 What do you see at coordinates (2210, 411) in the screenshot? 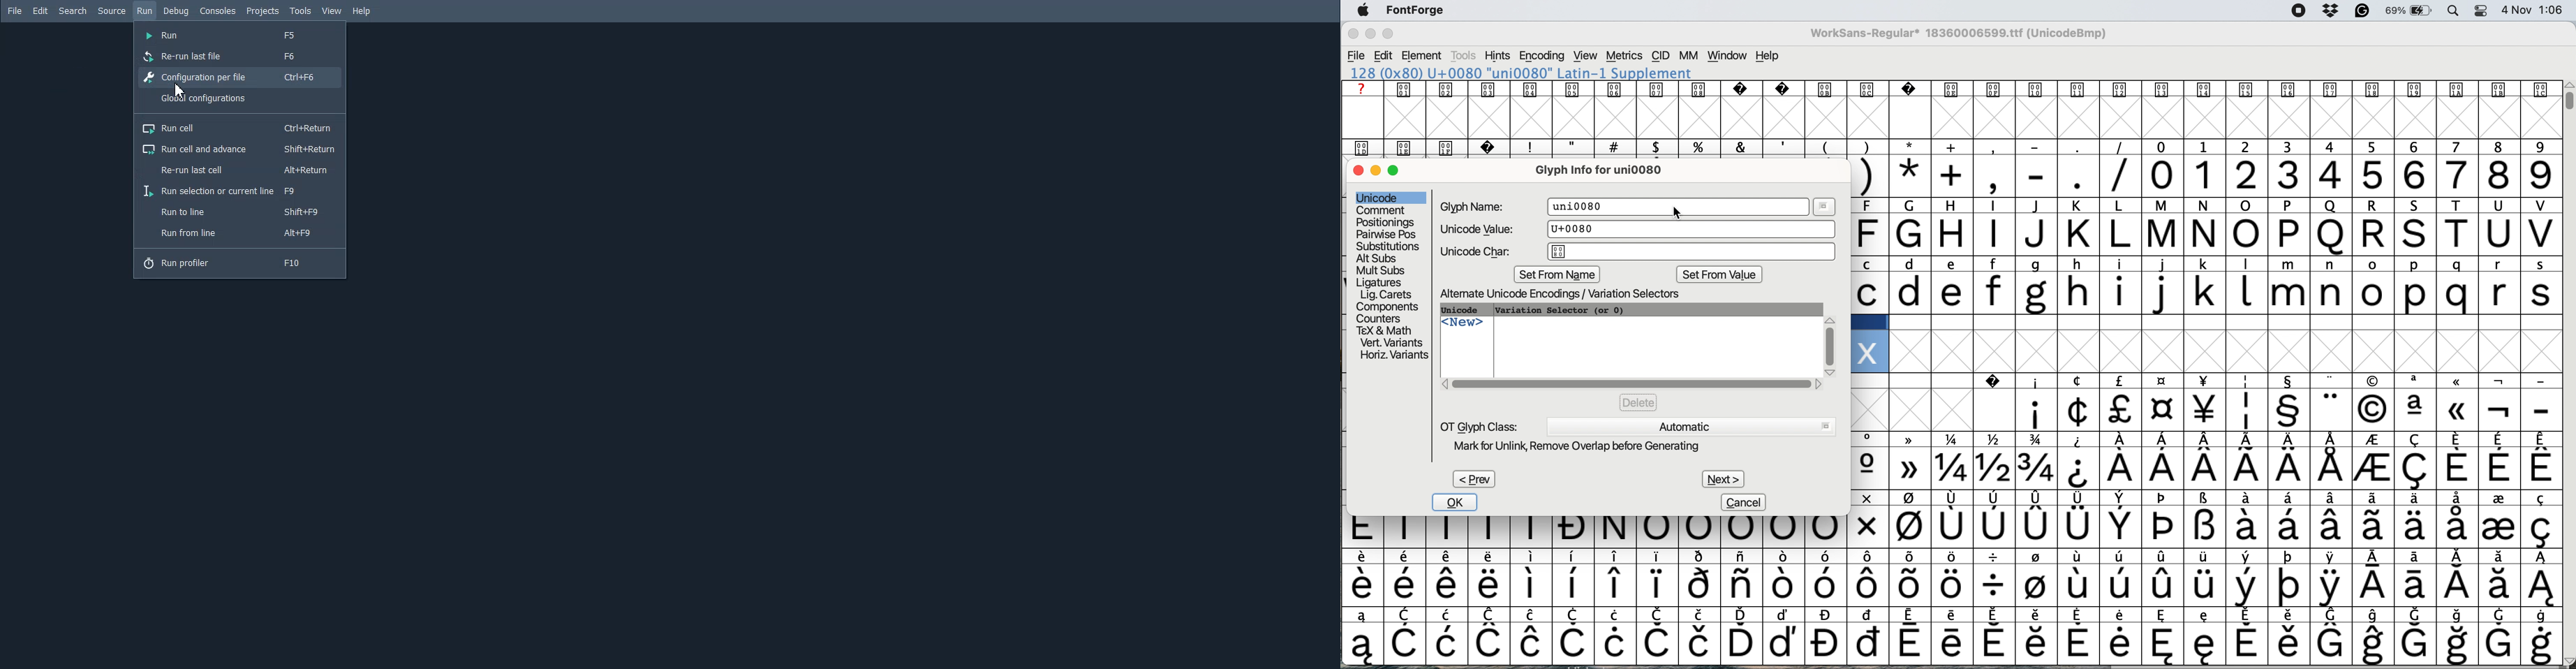
I see `special characters` at bounding box center [2210, 411].